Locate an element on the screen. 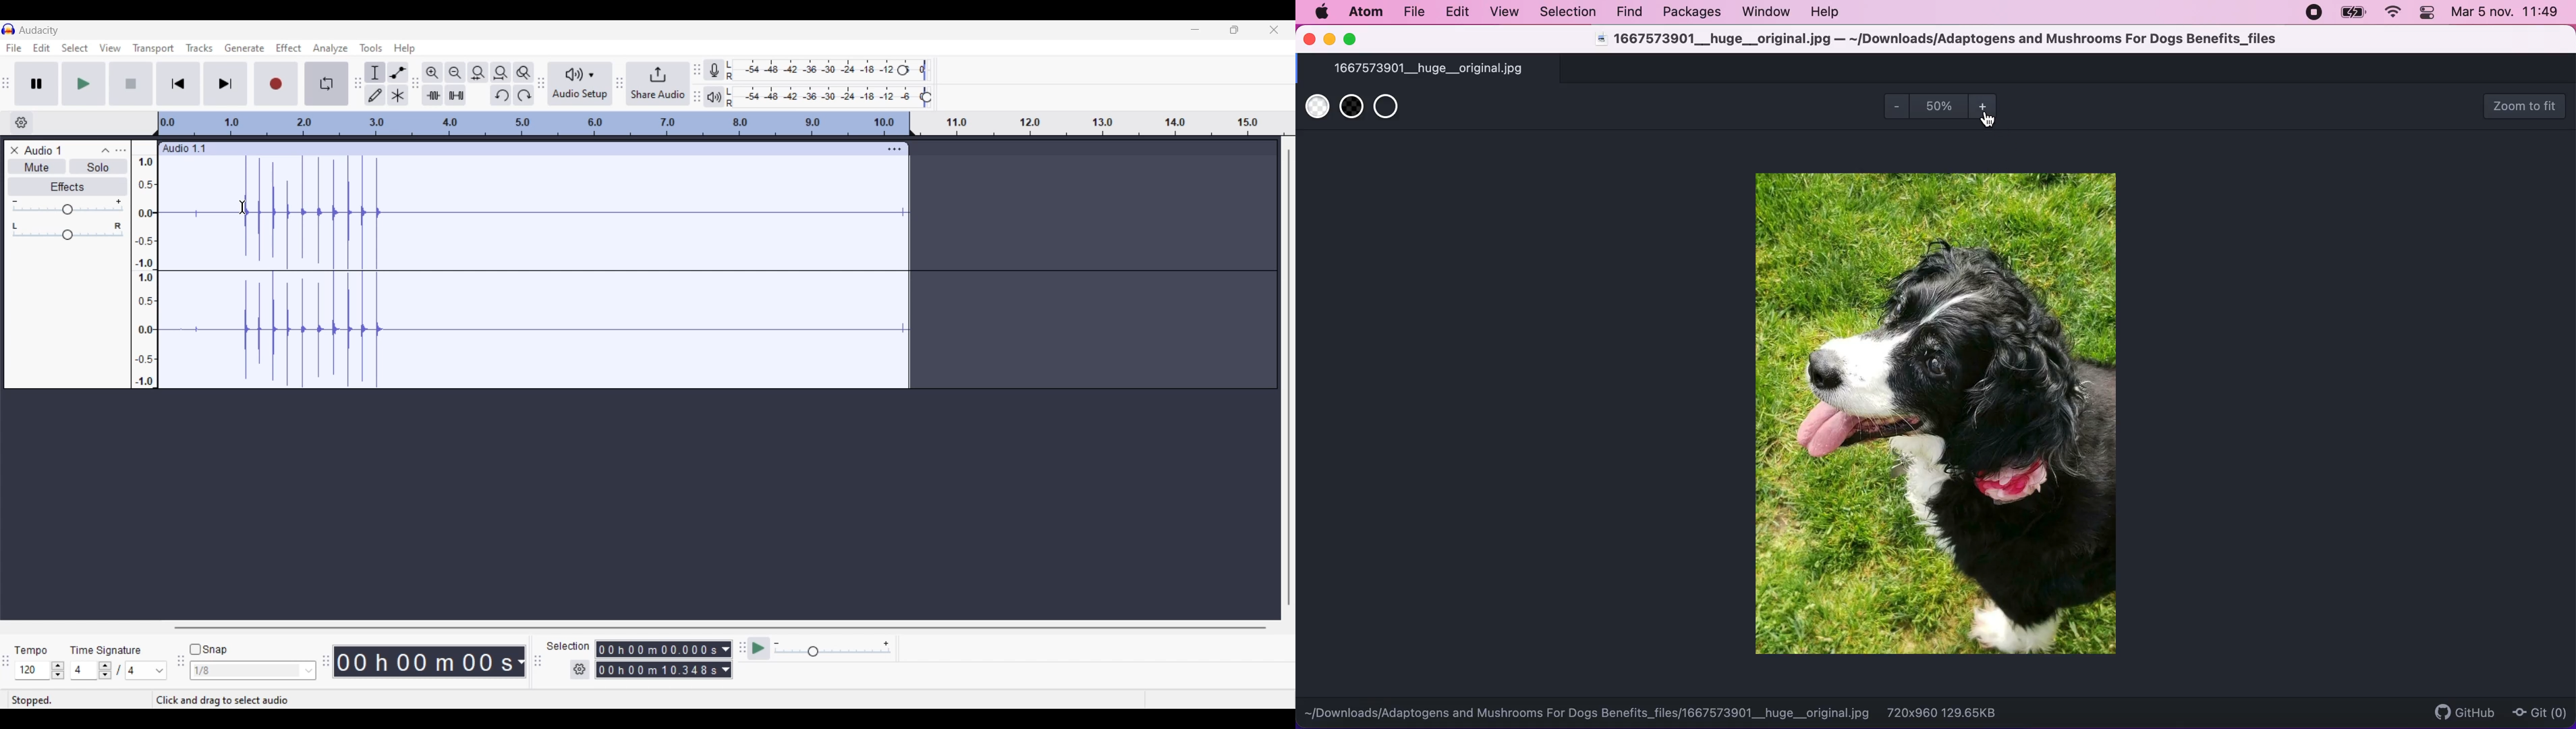 The image size is (2576, 756). Zoom toggle is located at coordinates (524, 72).